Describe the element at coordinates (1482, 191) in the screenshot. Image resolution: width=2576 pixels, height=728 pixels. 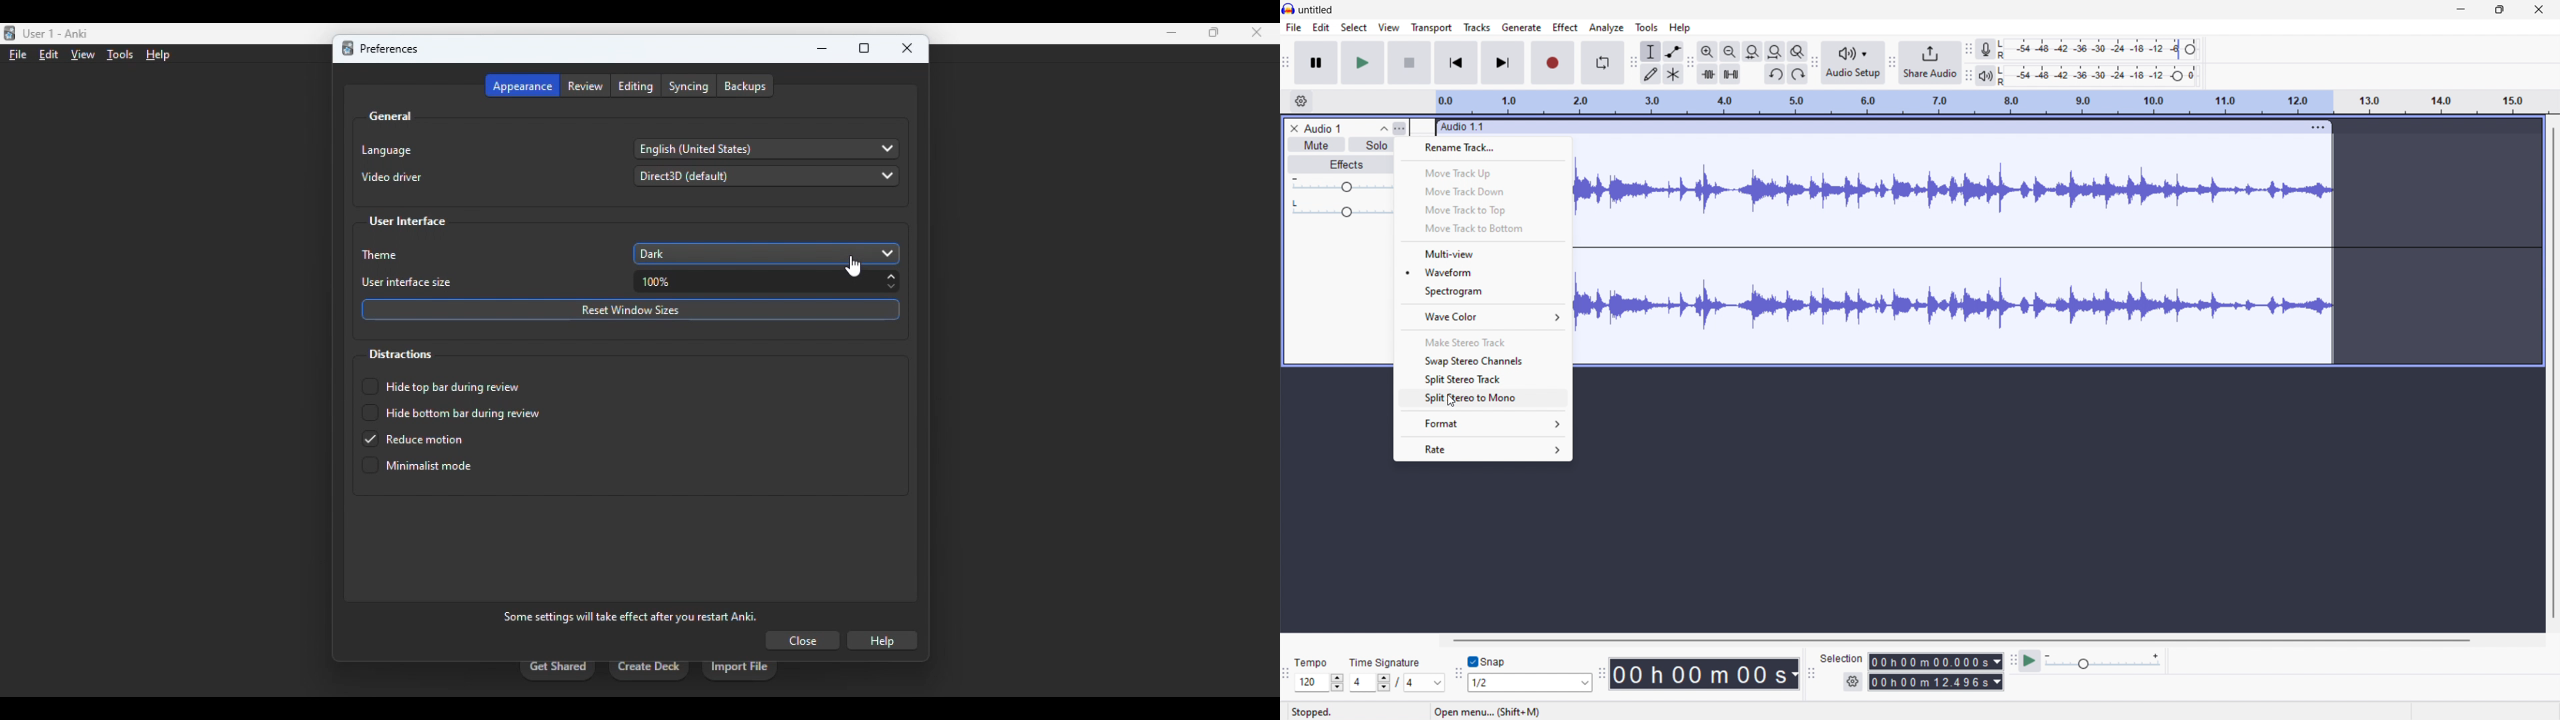
I see `move track down` at that location.